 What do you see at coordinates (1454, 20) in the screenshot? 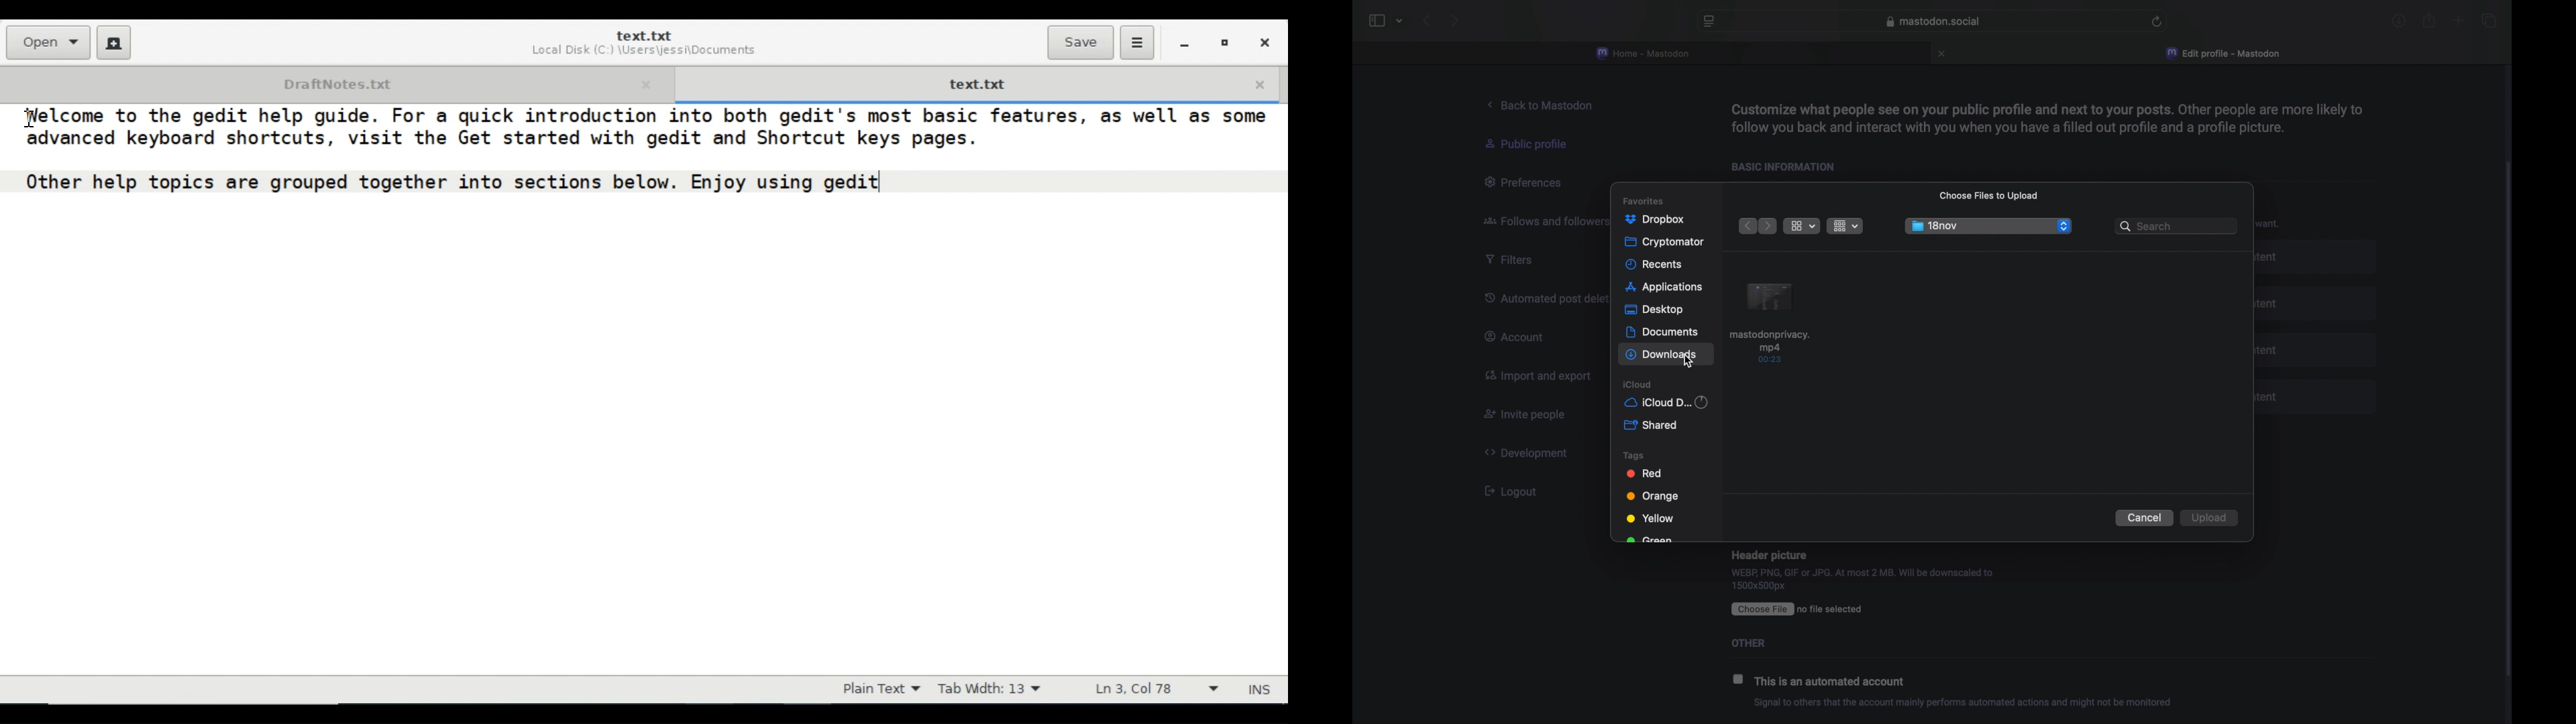
I see `next` at bounding box center [1454, 20].